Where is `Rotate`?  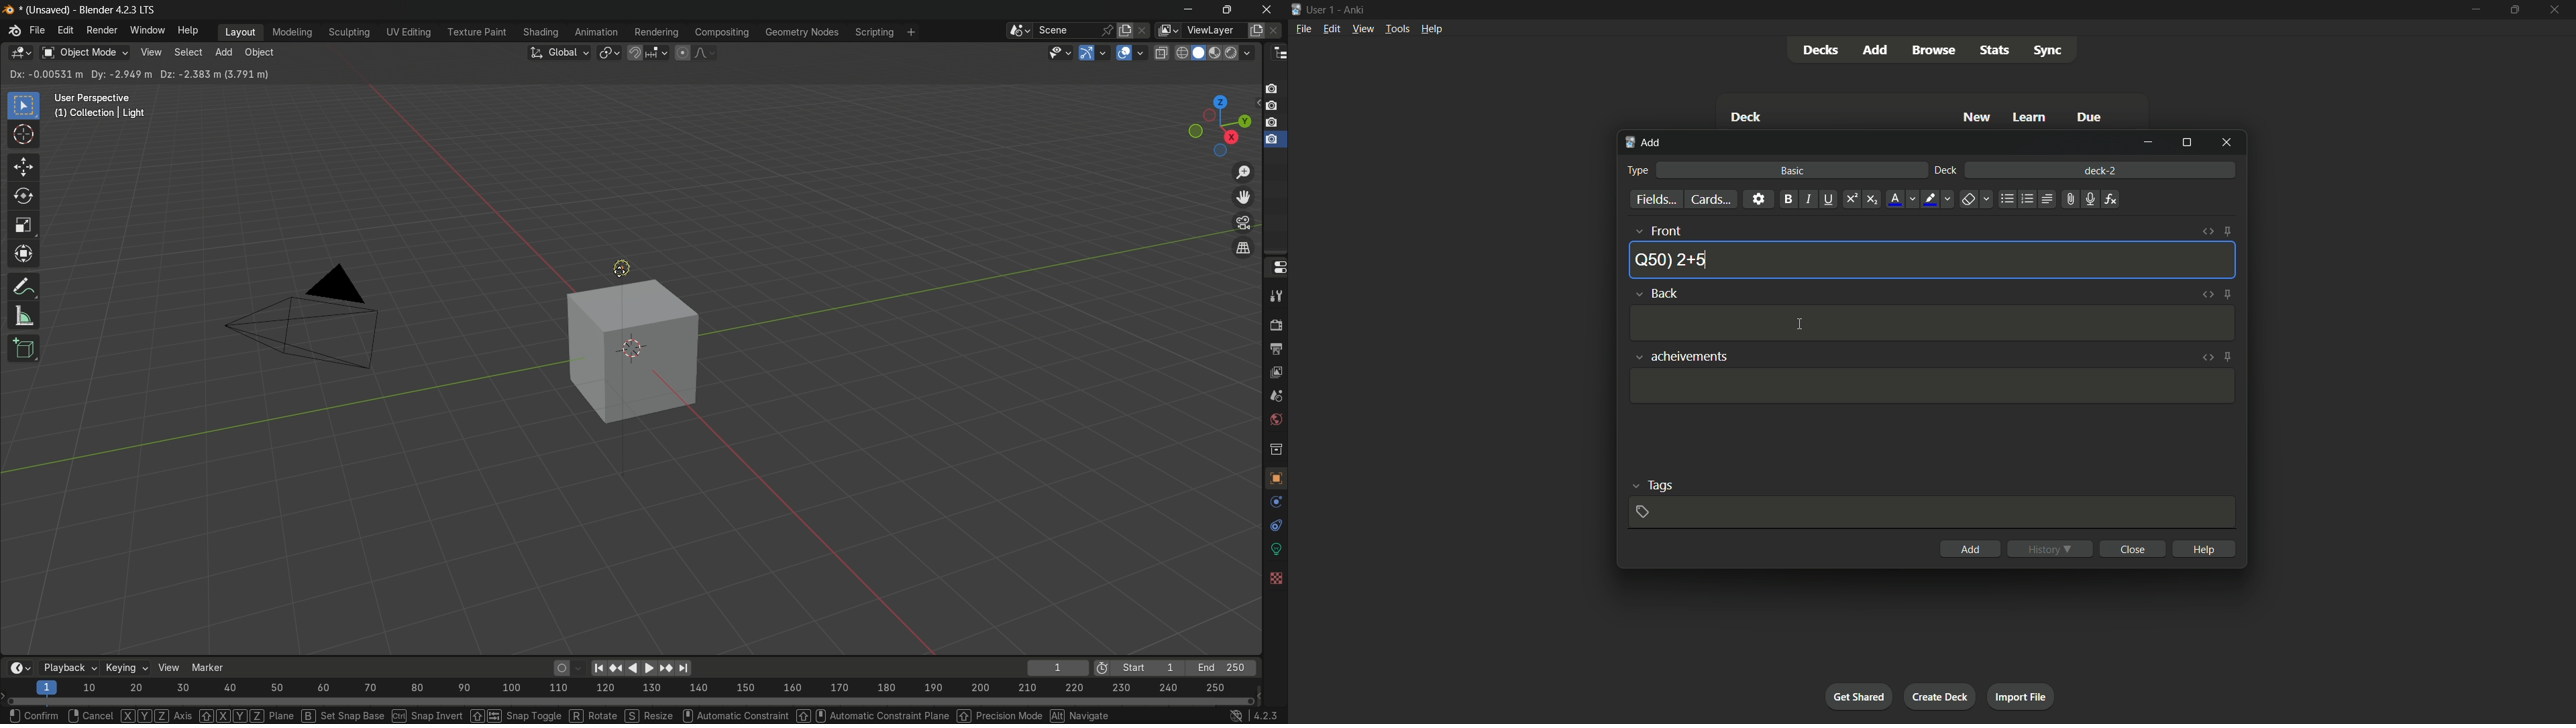
Rotate is located at coordinates (591, 715).